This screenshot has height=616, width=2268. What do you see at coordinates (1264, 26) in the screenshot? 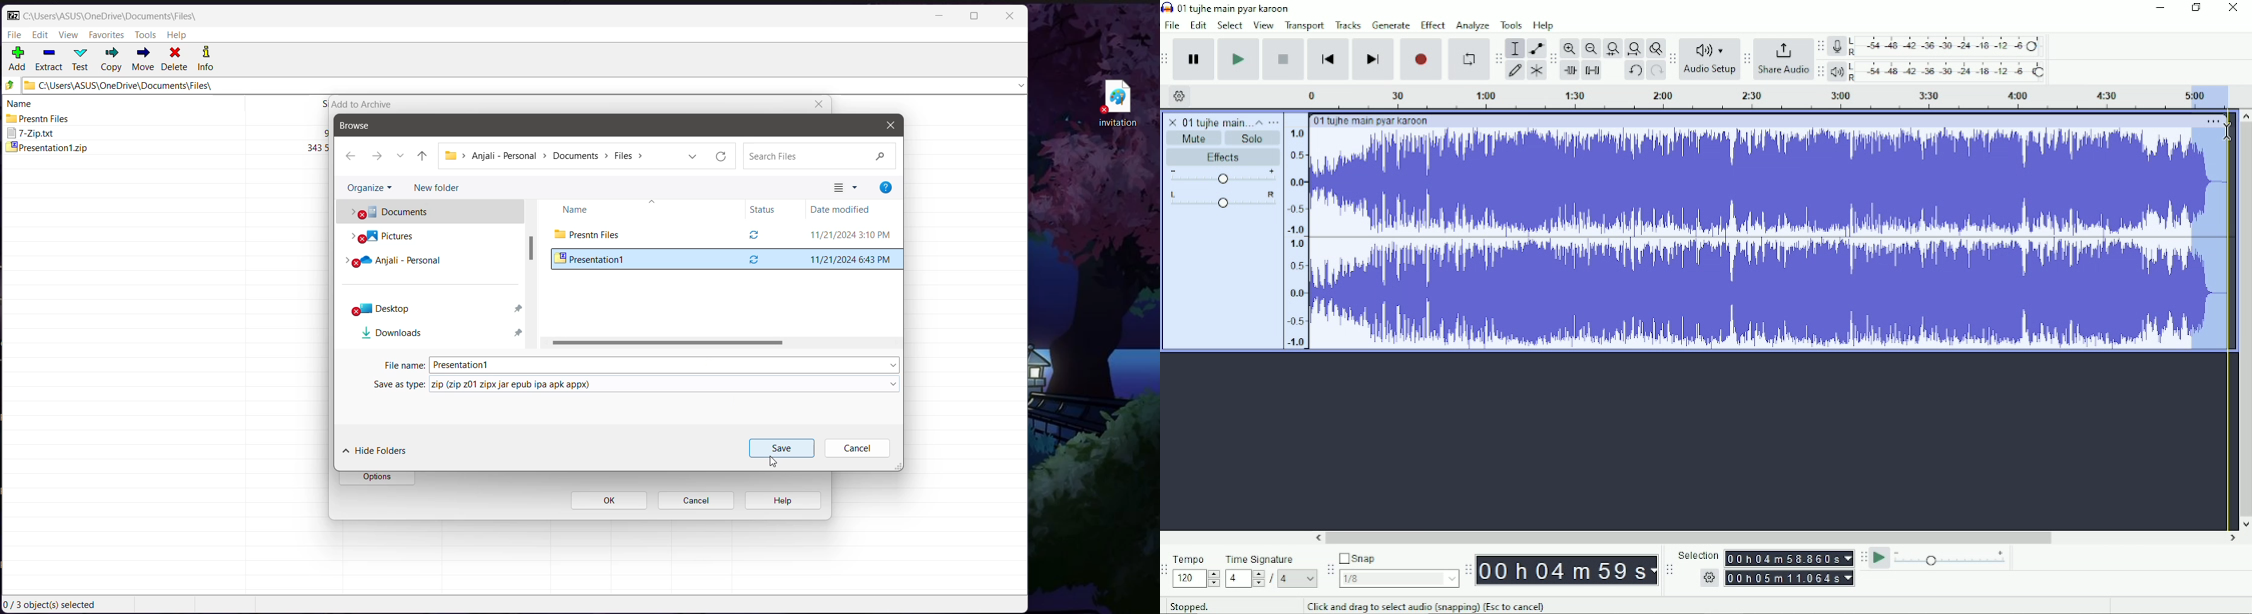
I see `View` at bounding box center [1264, 26].